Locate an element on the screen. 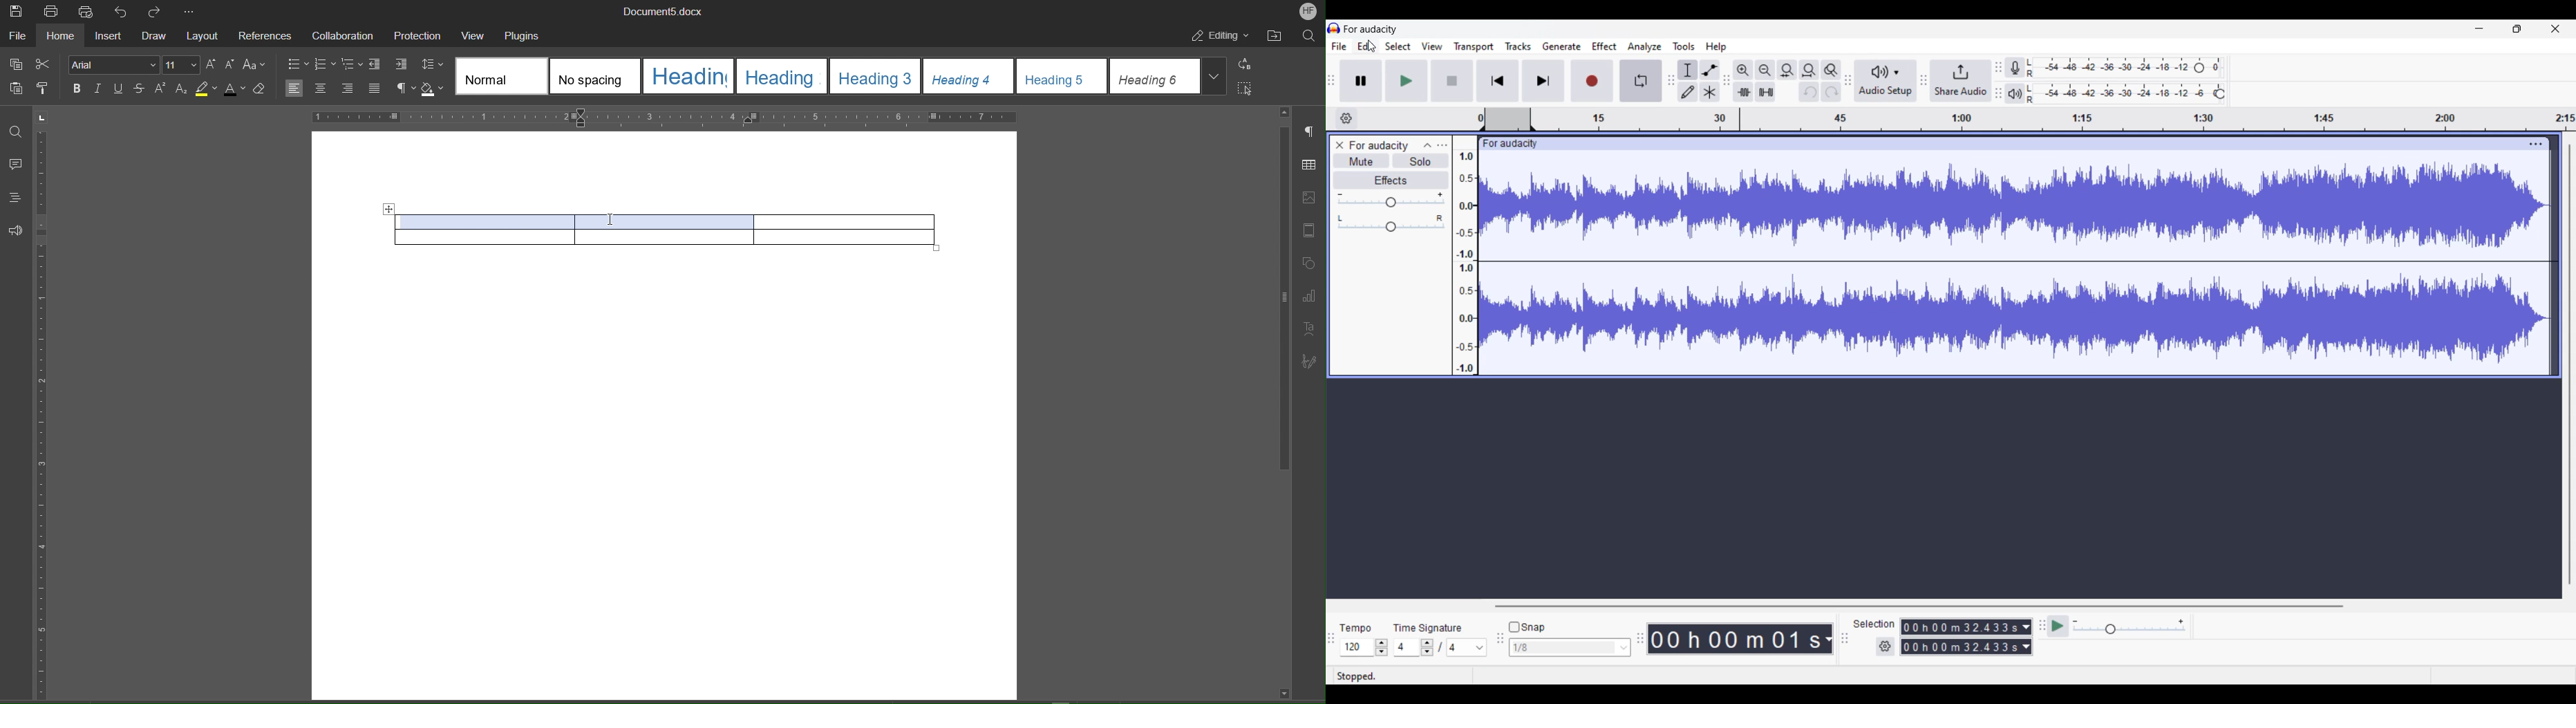  Copy is located at coordinates (14, 63).